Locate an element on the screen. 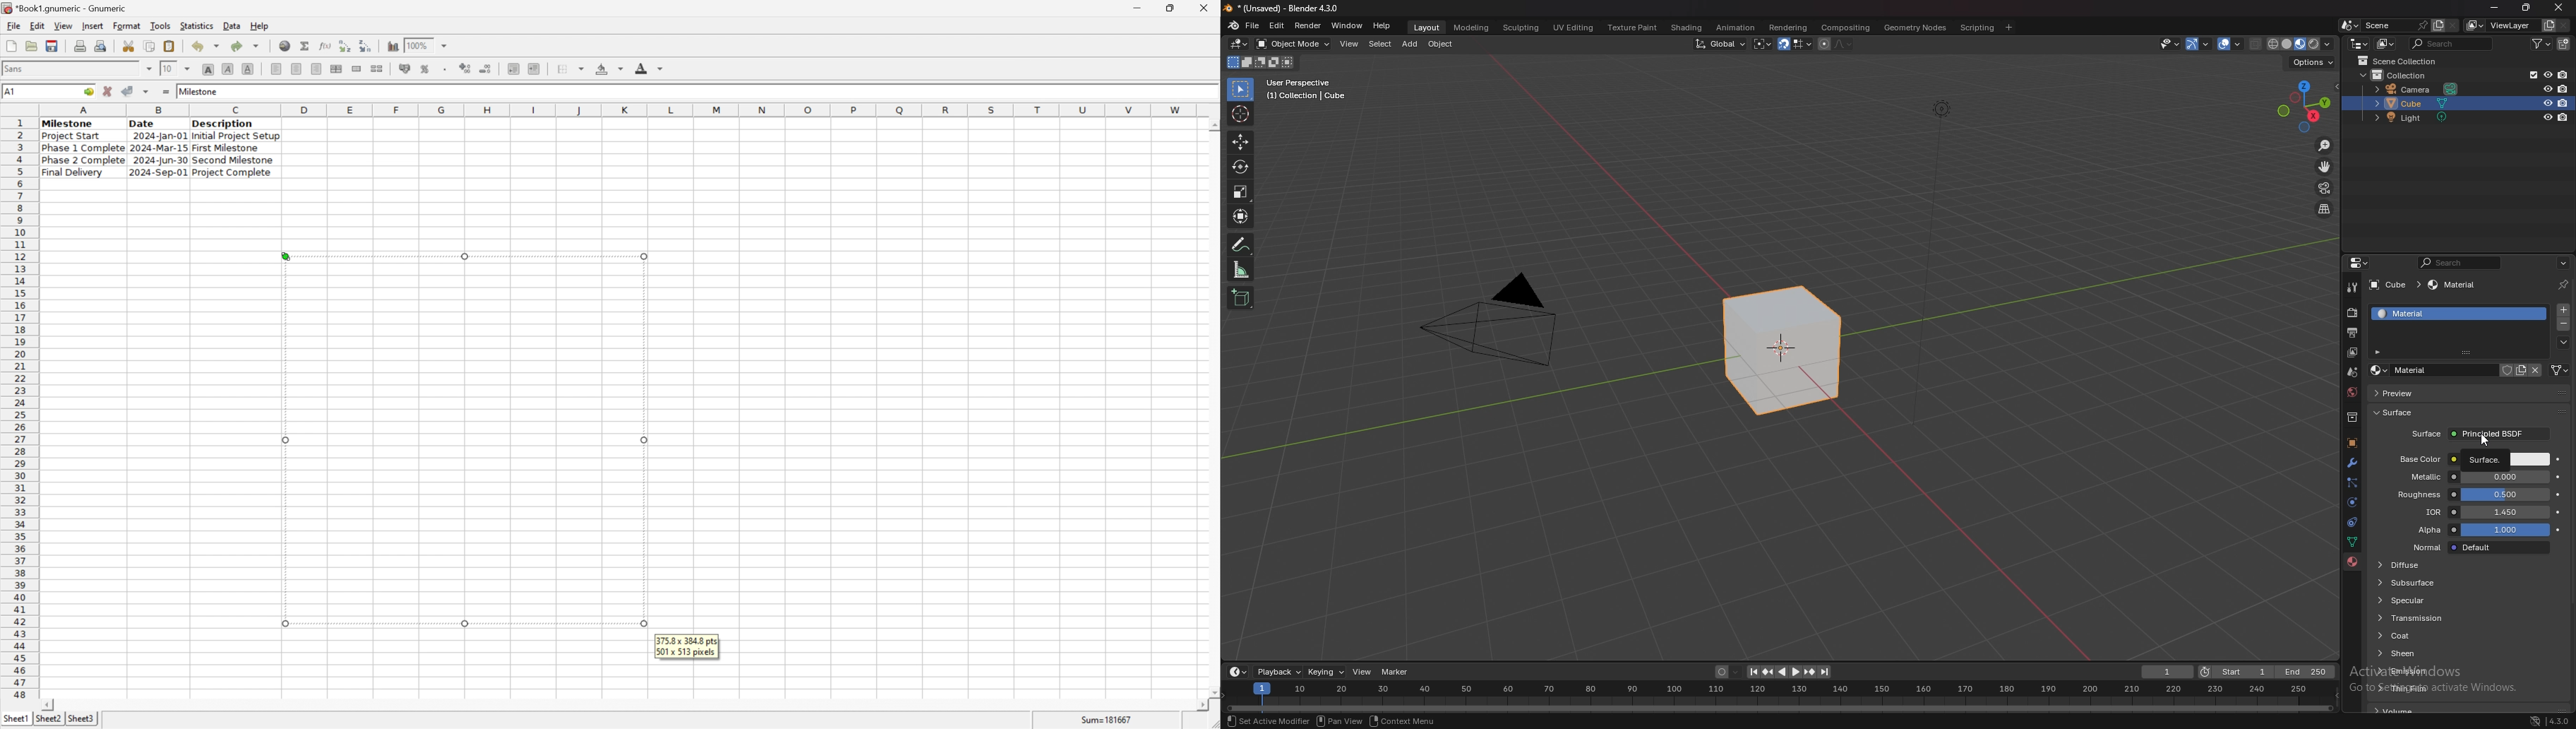 The width and height of the screenshot is (2576, 756). Cursor is located at coordinates (286, 254).